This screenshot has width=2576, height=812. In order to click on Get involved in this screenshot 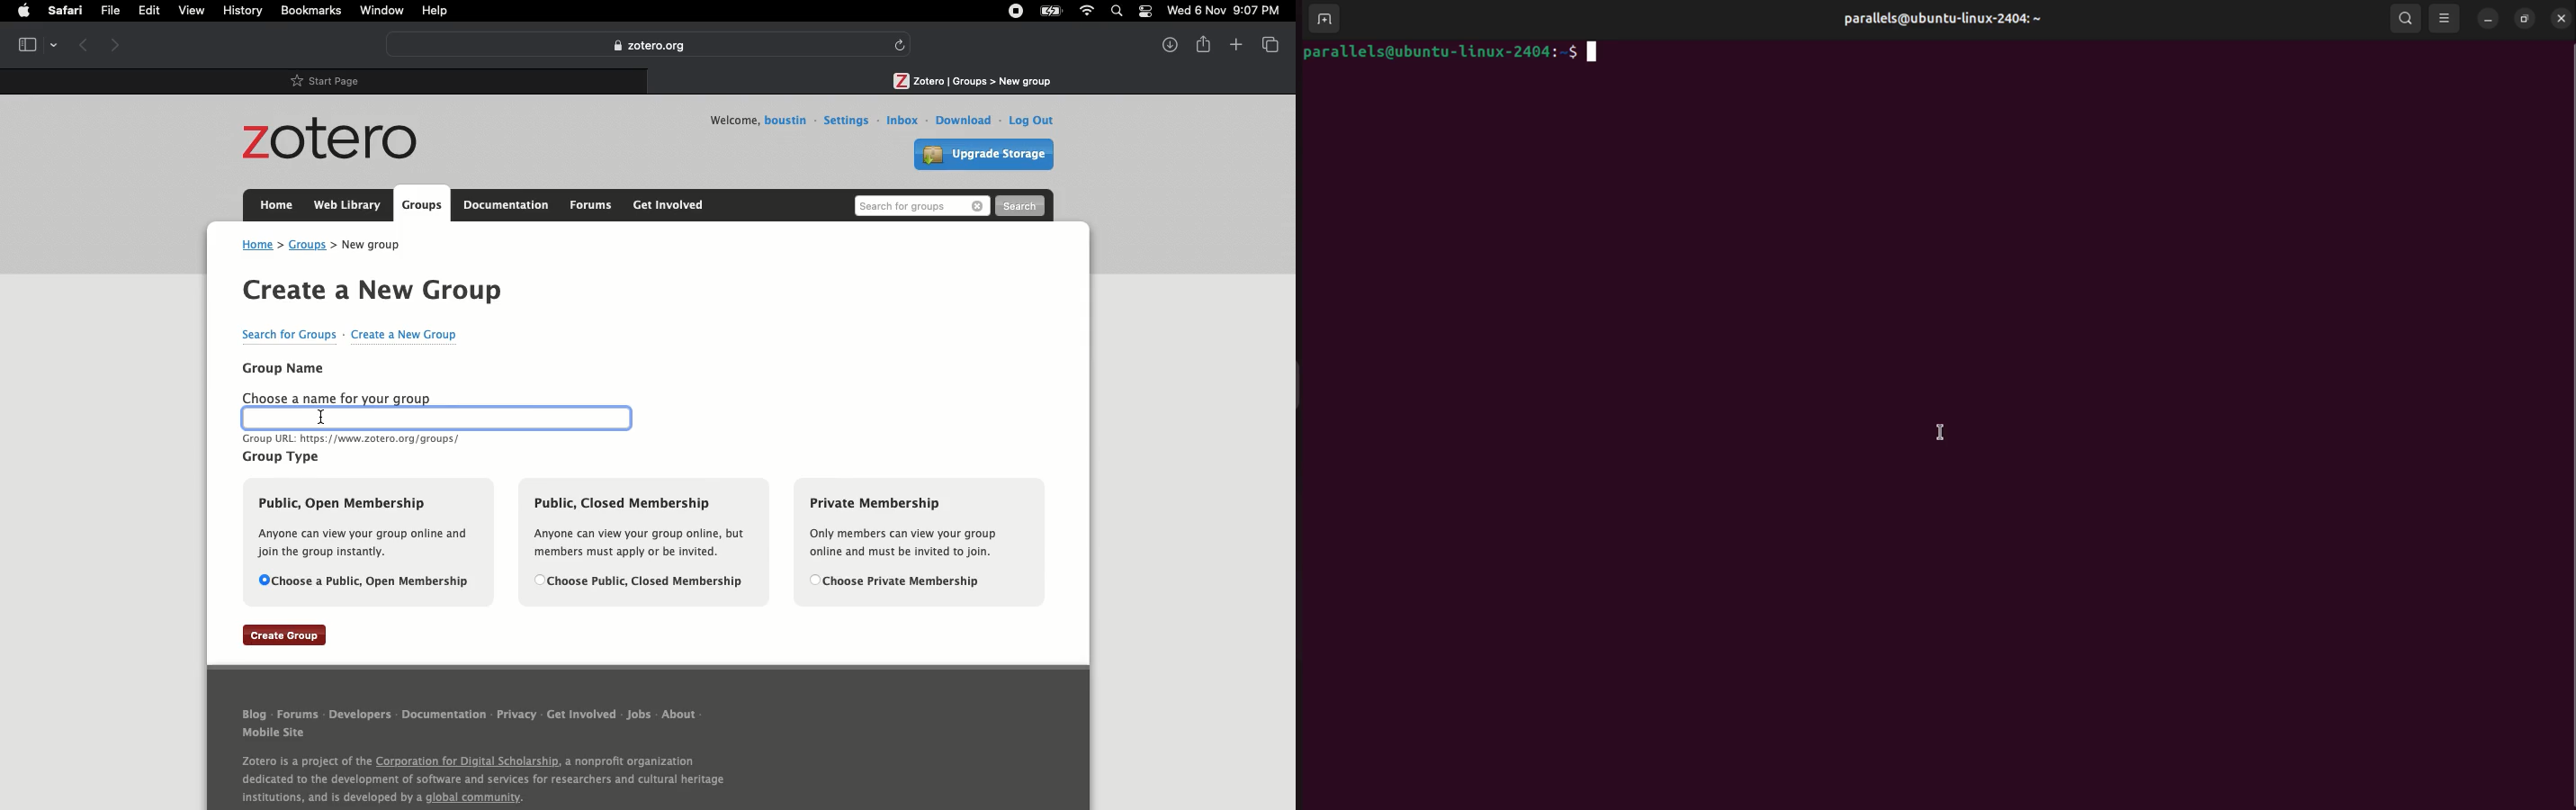, I will do `click(668, 204)`.